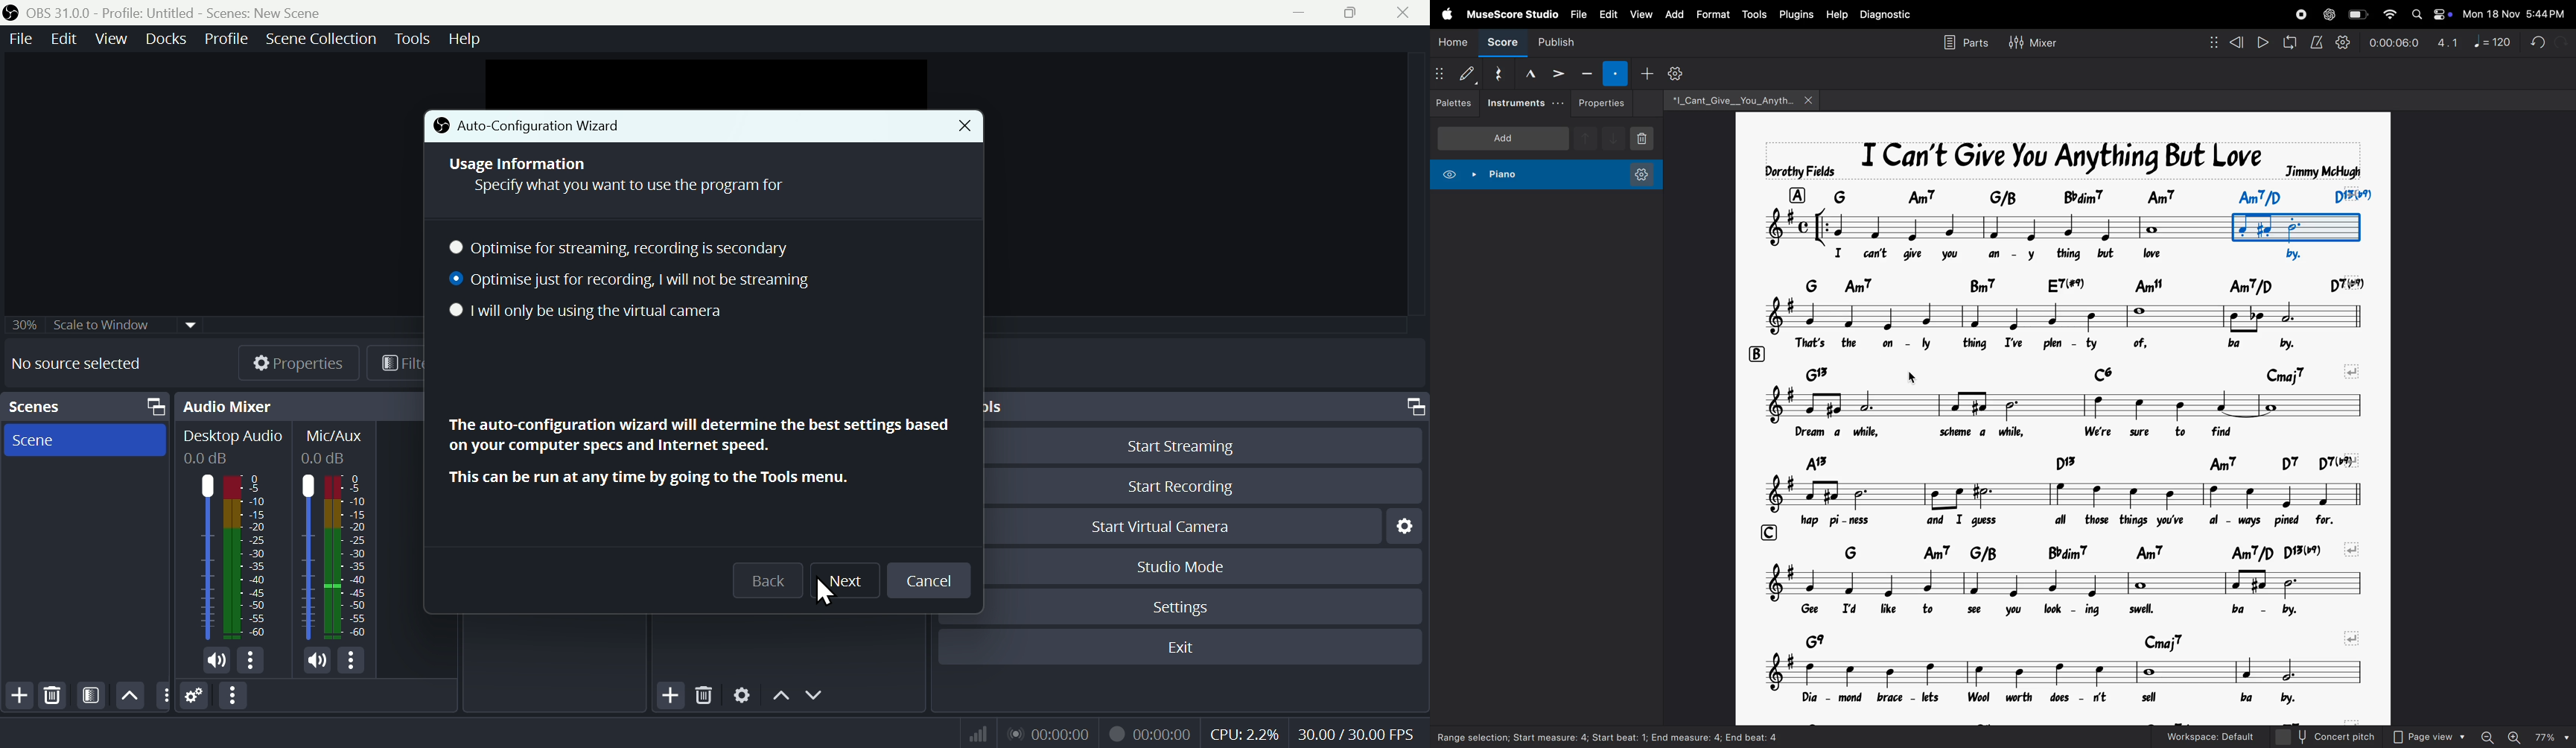  Describe the element at coordinates (2094, 552) in the screenshot. I see `chord symbols` at that location.